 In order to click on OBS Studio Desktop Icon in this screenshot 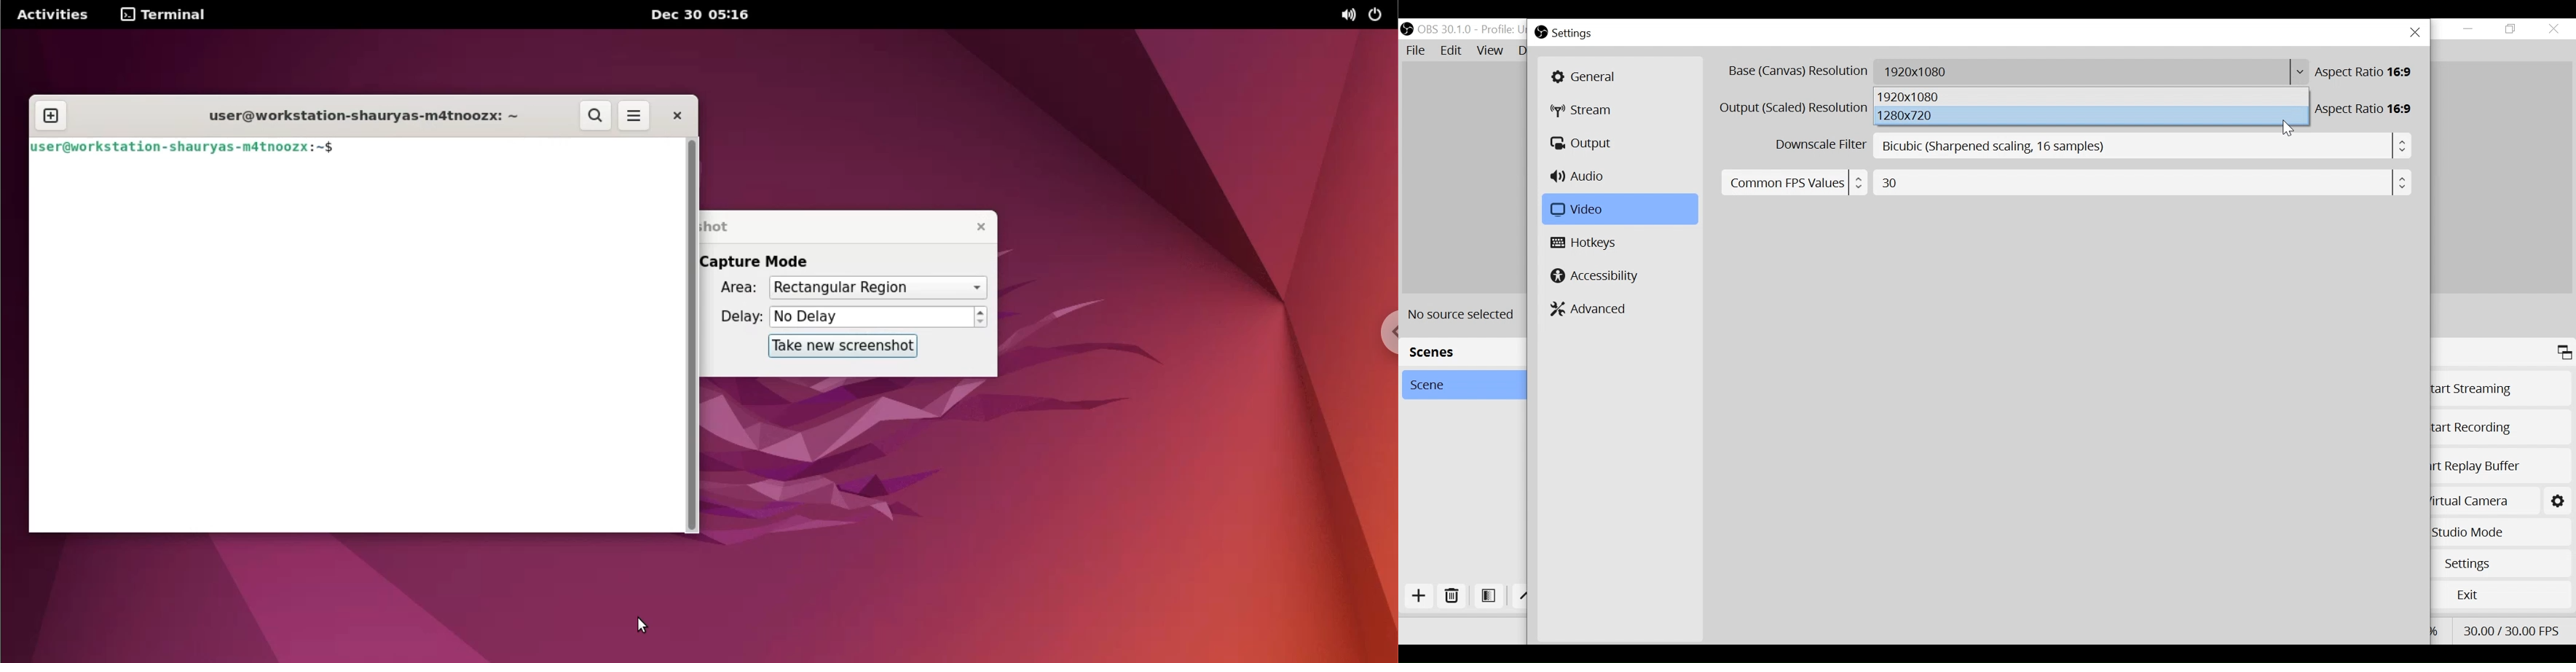, I will do `click(1540, 33)`.